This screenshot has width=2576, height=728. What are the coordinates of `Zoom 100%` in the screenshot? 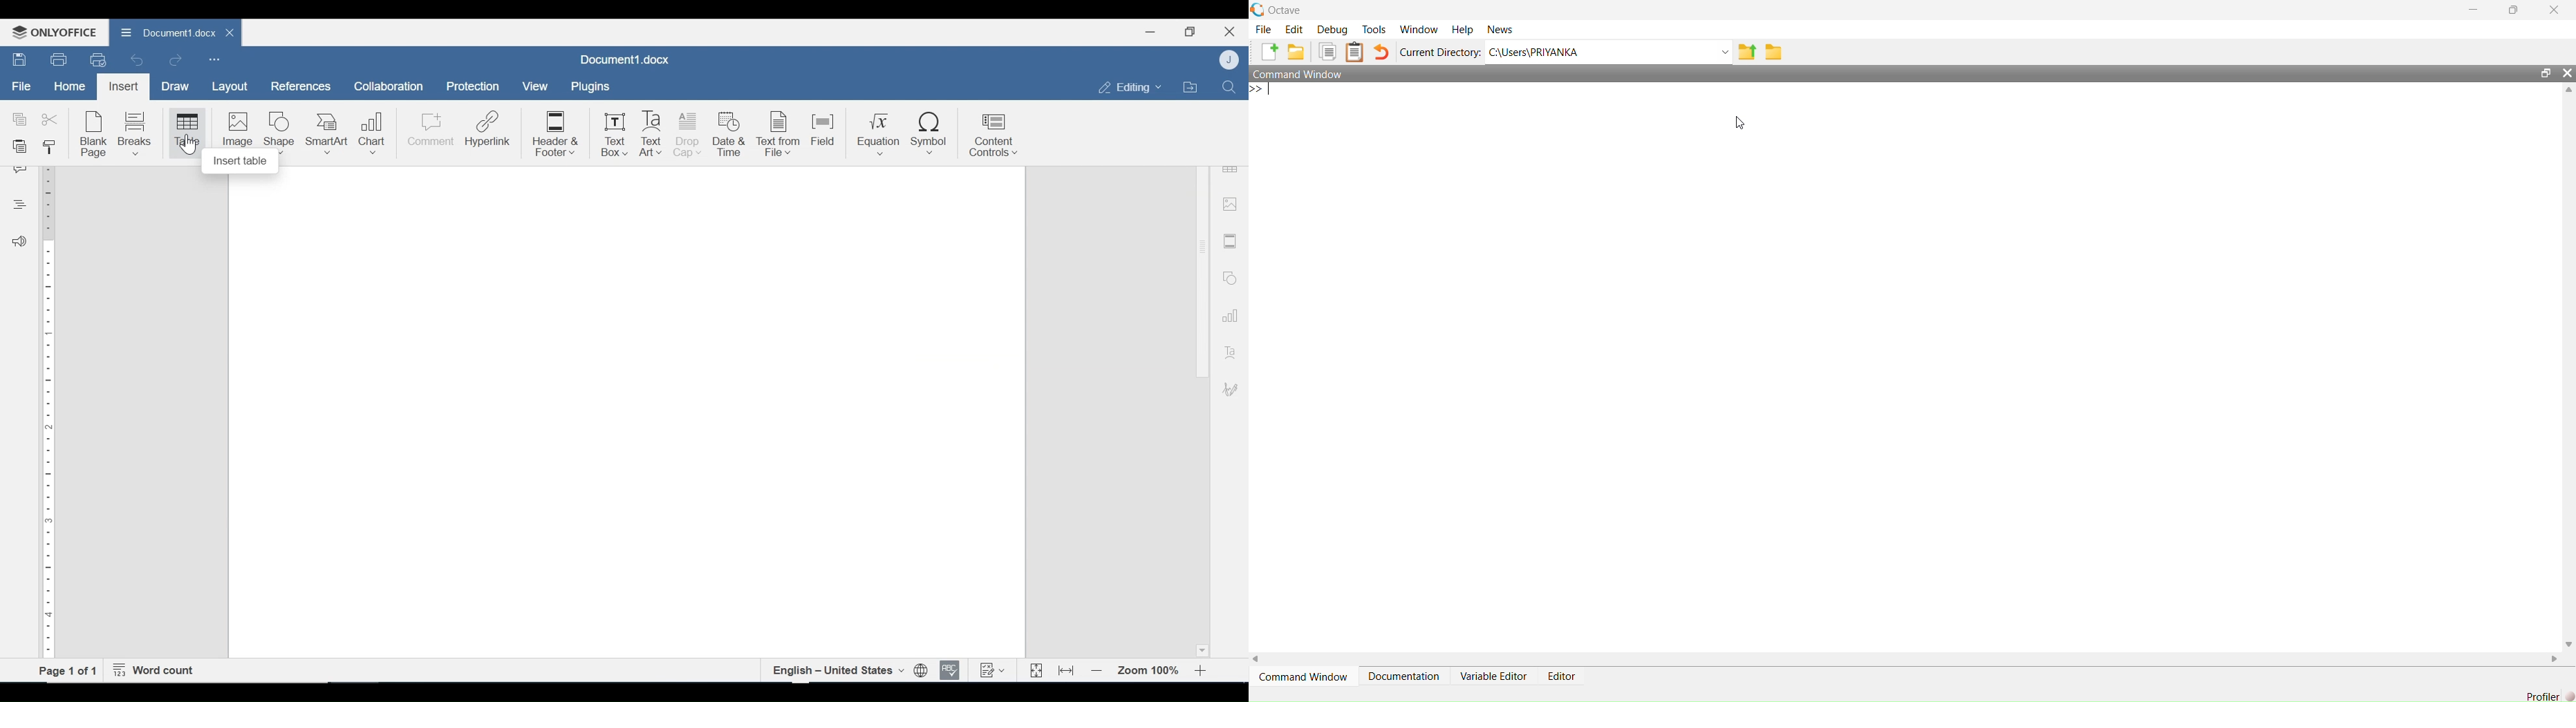 It's located at (1149, 671).